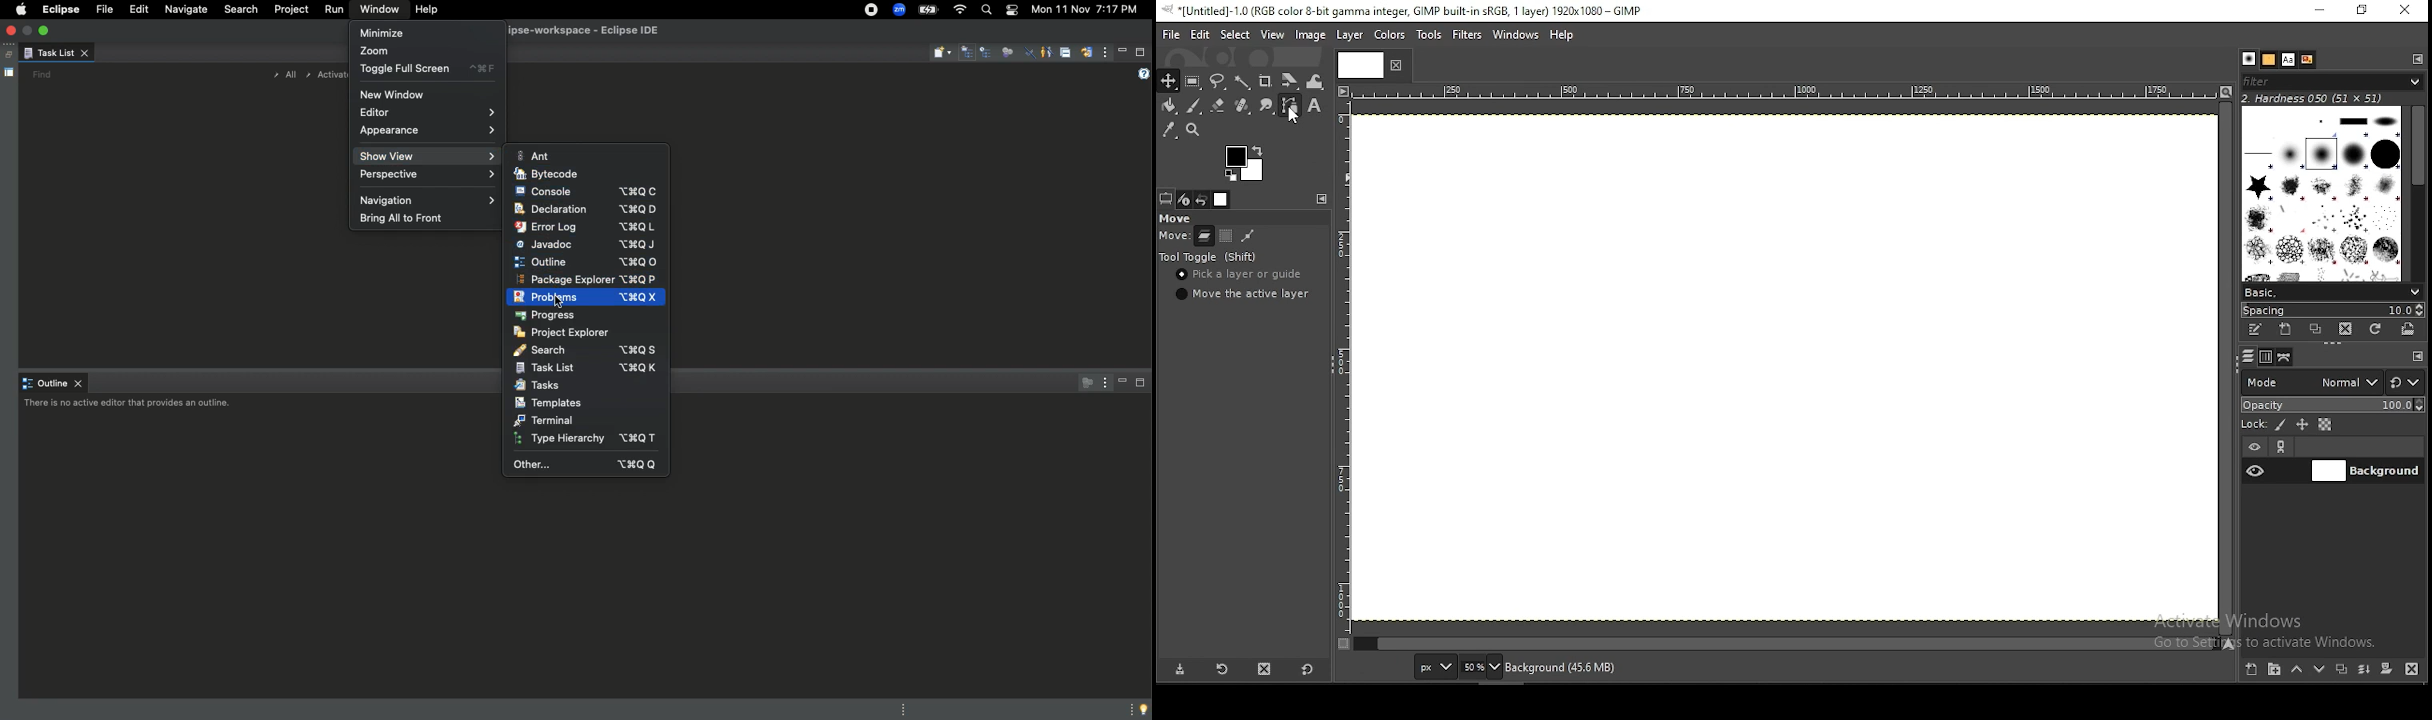  Describe the element at coordinates (1290, 81) in the screenshot. I see `shear tool` at that location.